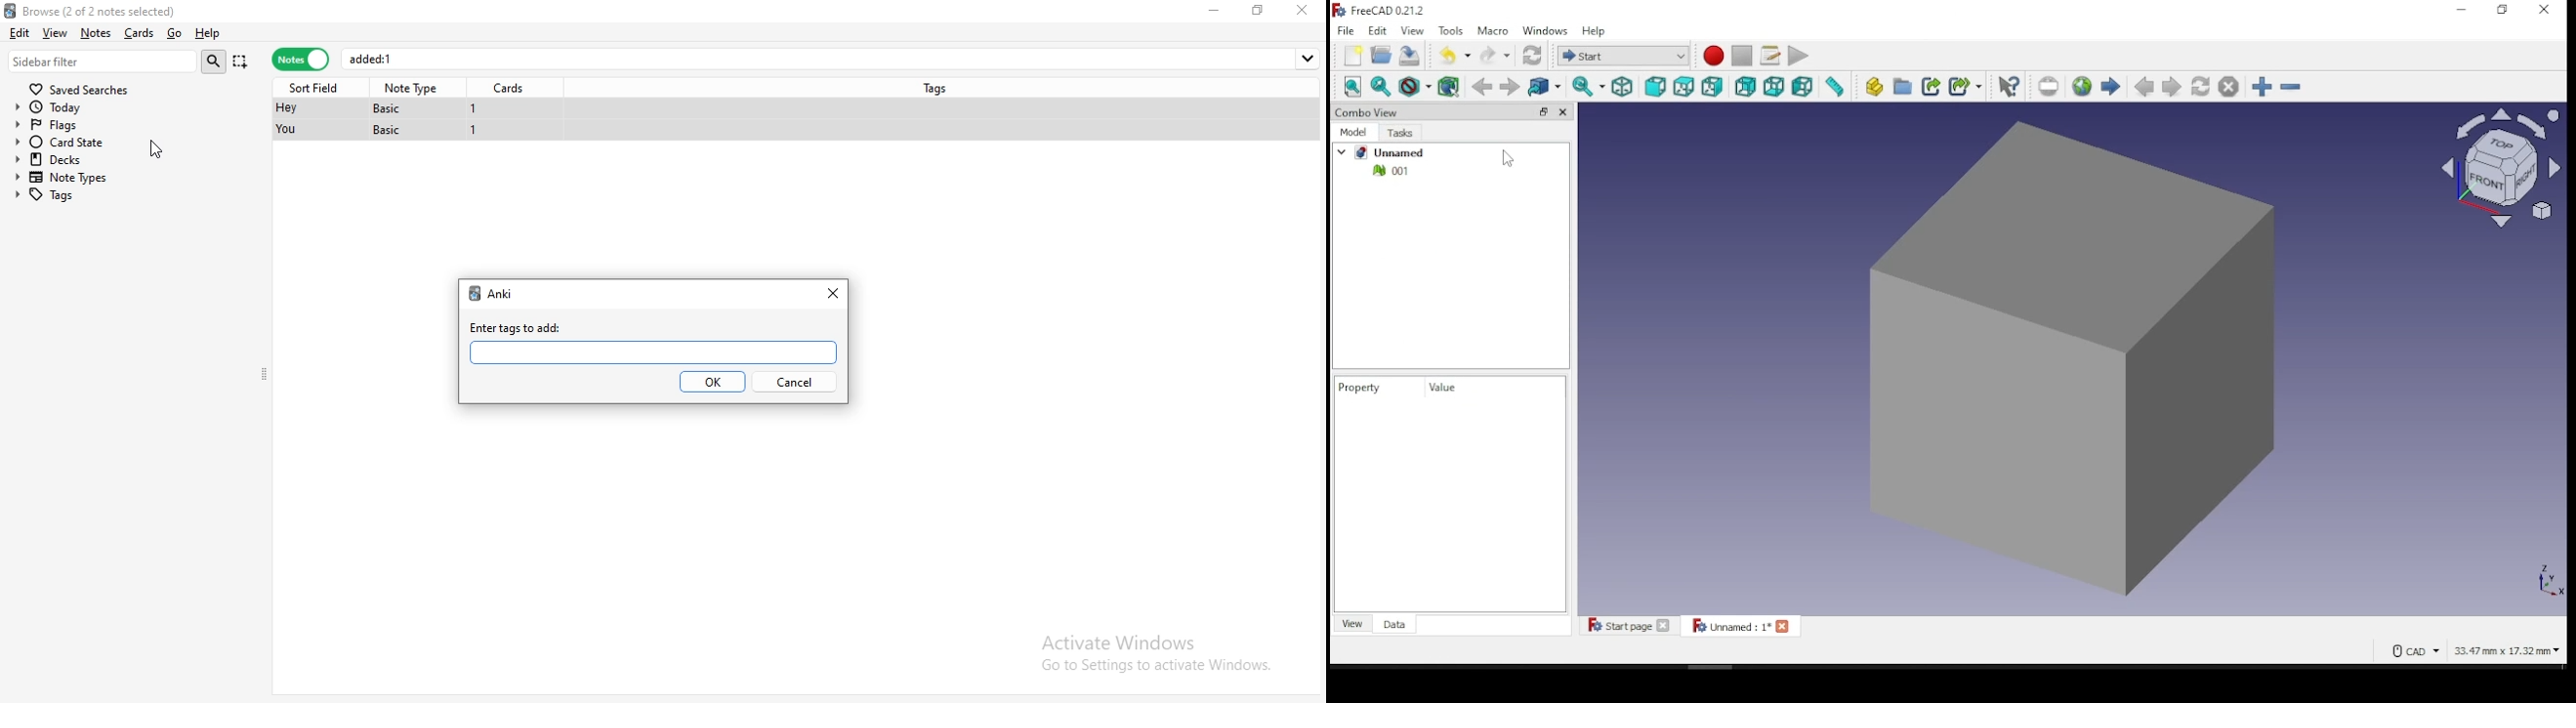 The image size is (2576, 728). What do you see at coordinates (103, 60) in the screenshot?
I see `sidebar filter` at bounding box center [103, 60].